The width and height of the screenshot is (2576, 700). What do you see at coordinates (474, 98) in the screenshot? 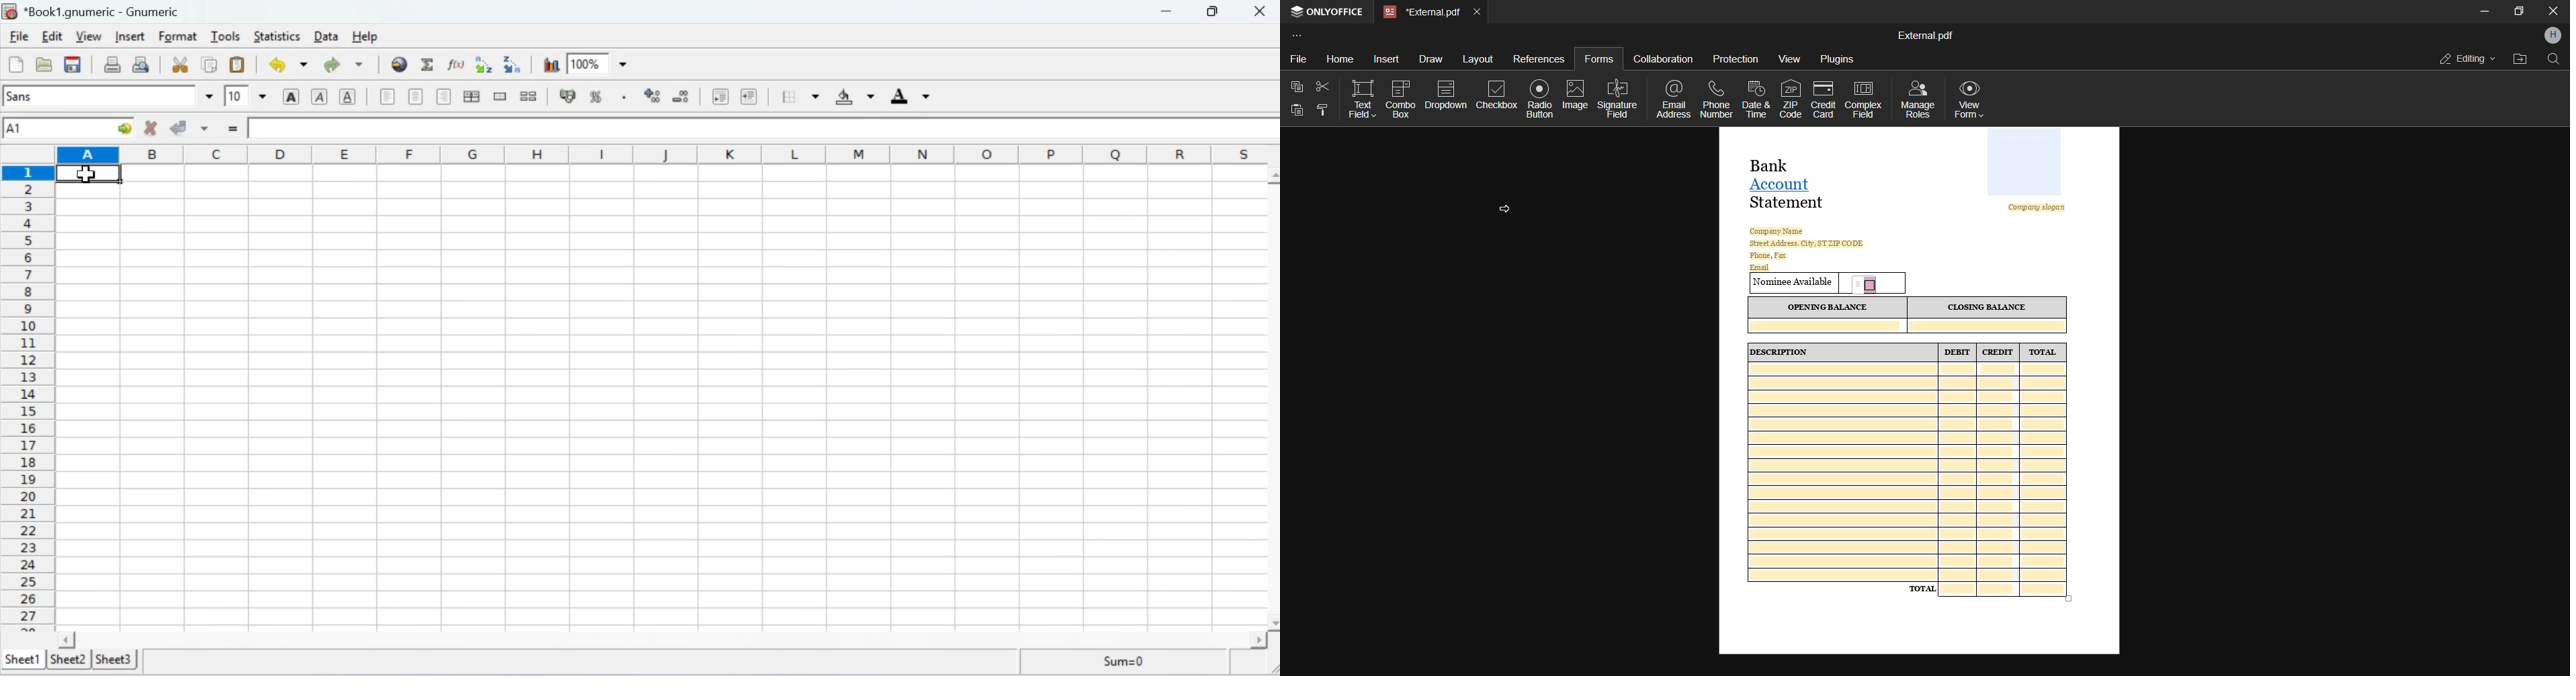
I see `Centre horizontally in the selection` at bounding box center [474, 98].